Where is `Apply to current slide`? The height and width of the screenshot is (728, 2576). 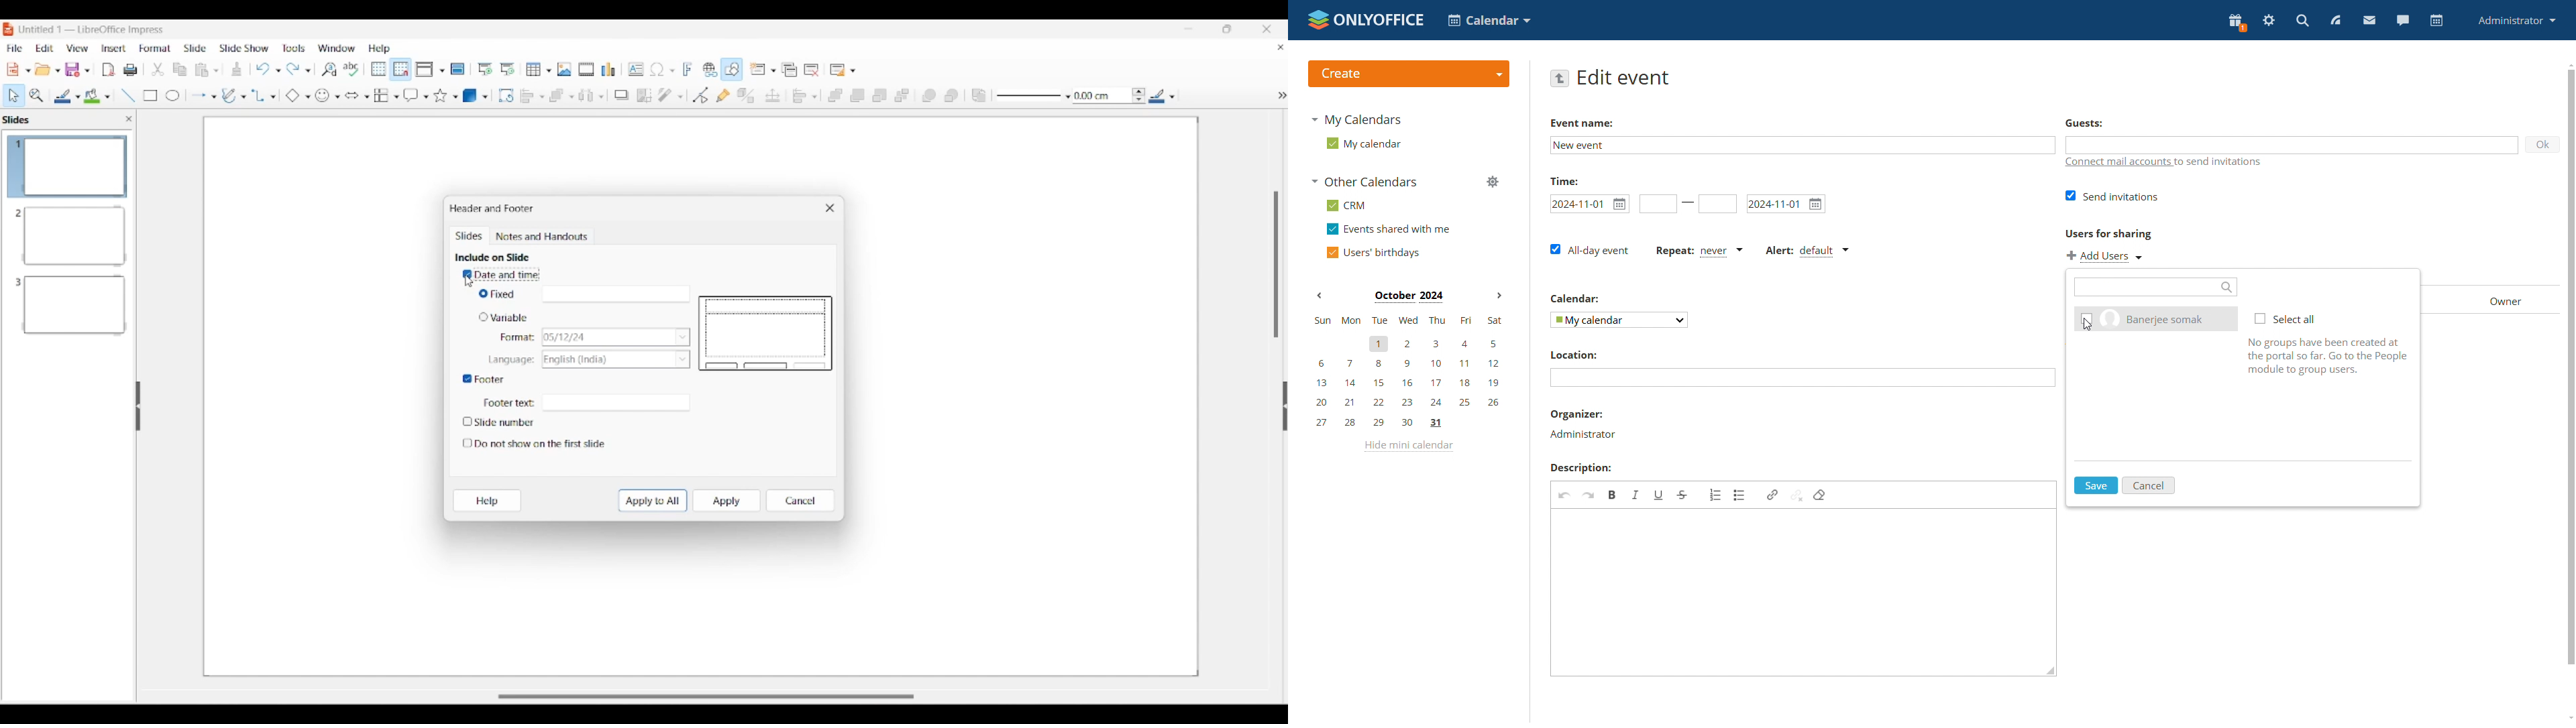 Apply to current slide is located at coordinates (727, 501).